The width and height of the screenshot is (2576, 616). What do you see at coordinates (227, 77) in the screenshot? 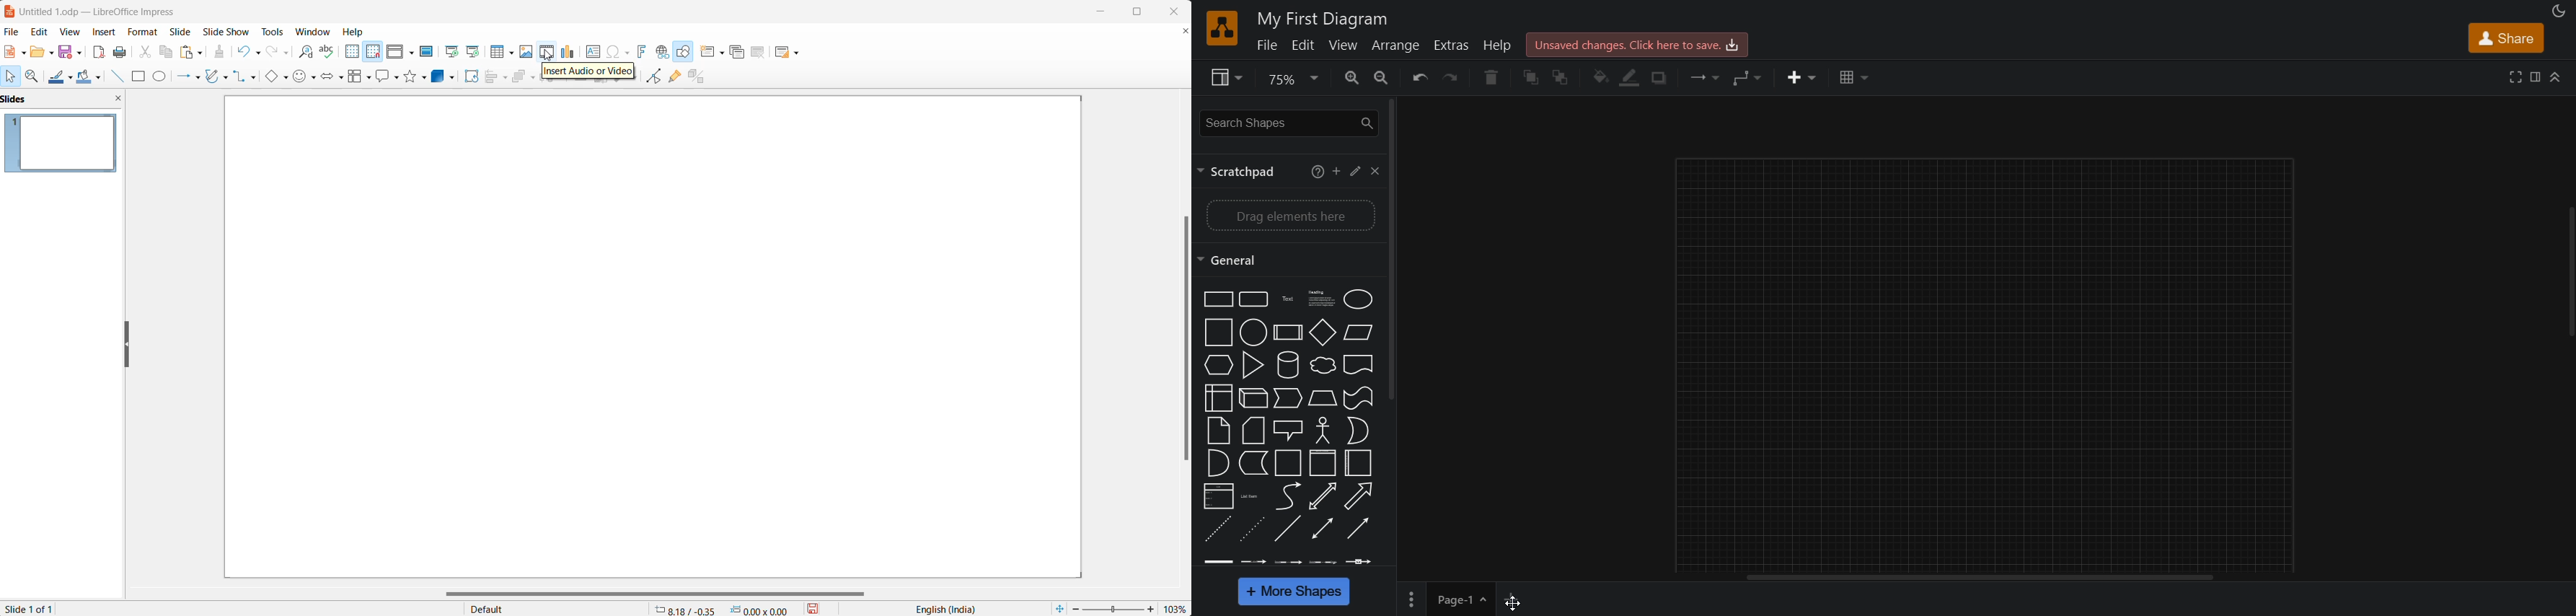
I see `curve and polygons options dropdown button` at bounding box center [227, 77].